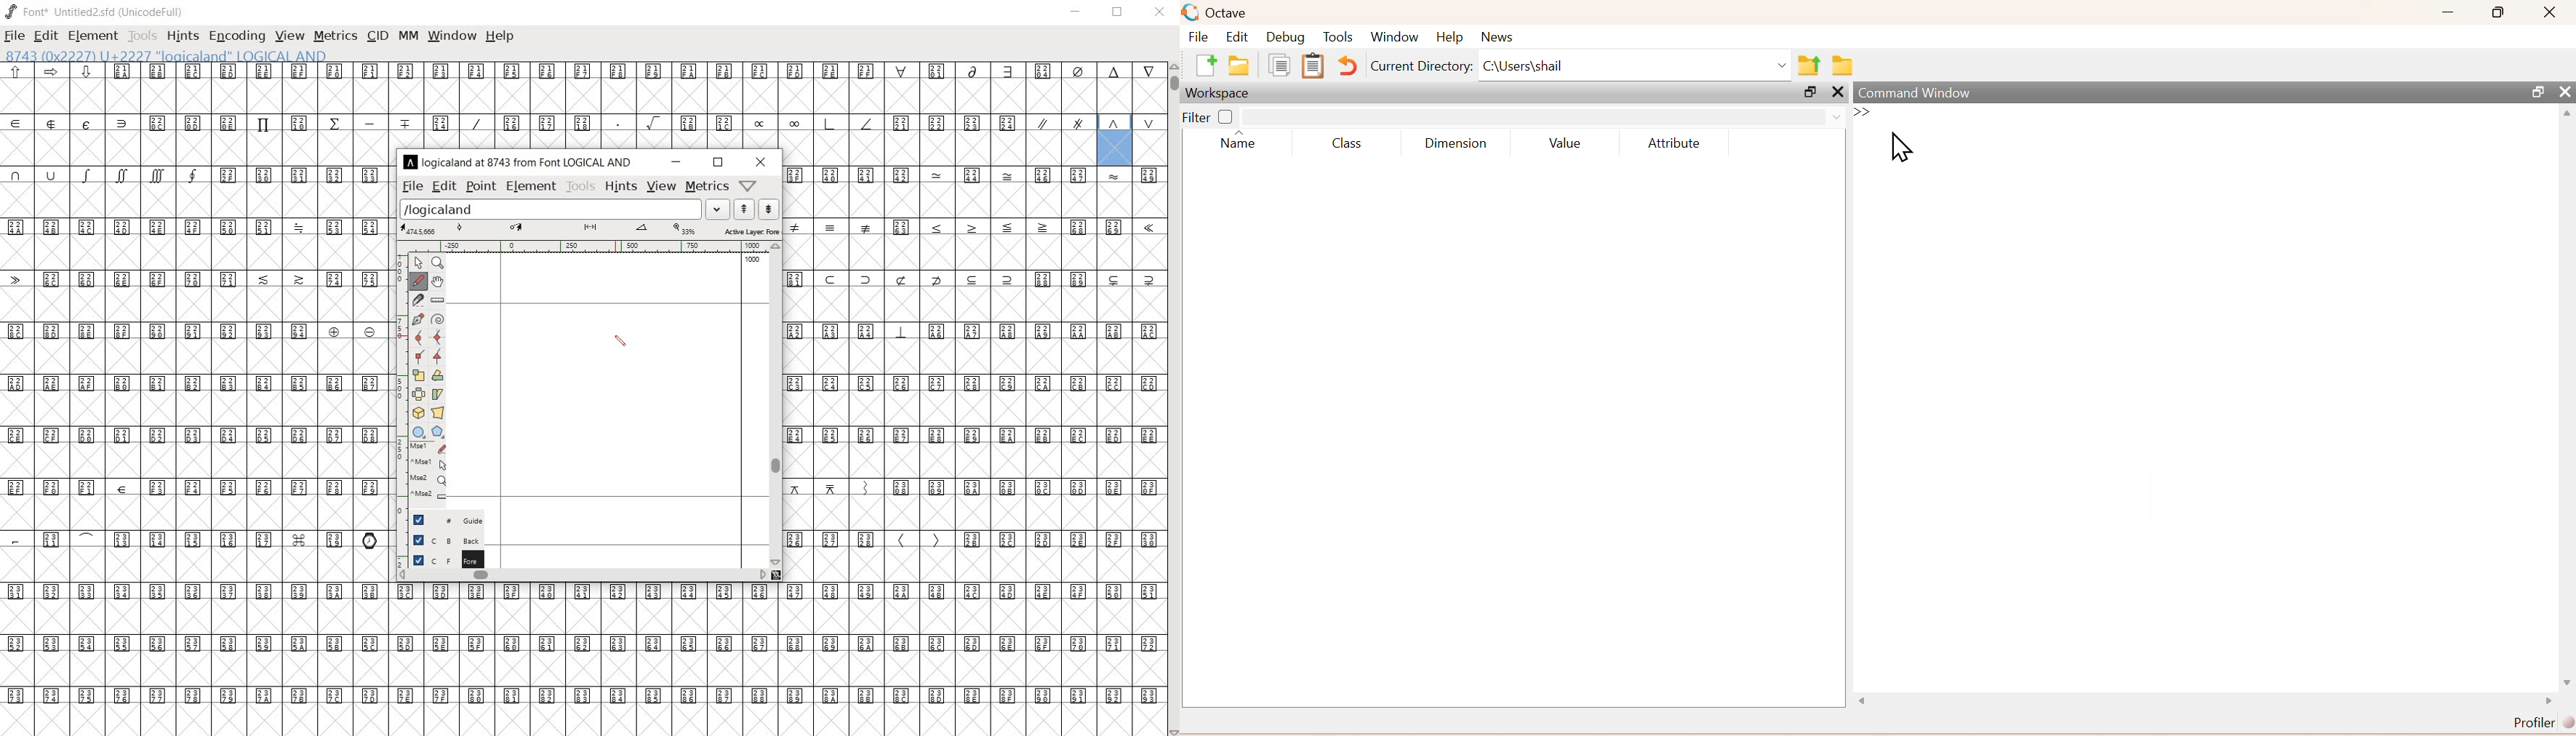 Image resolution: width=2576 pixels, height=756 pixels. What do you see at coordinates (427, 472) in the screenshot?
I see `mse1 mse1 mse2 mse2` at bounding box center [427, 472].